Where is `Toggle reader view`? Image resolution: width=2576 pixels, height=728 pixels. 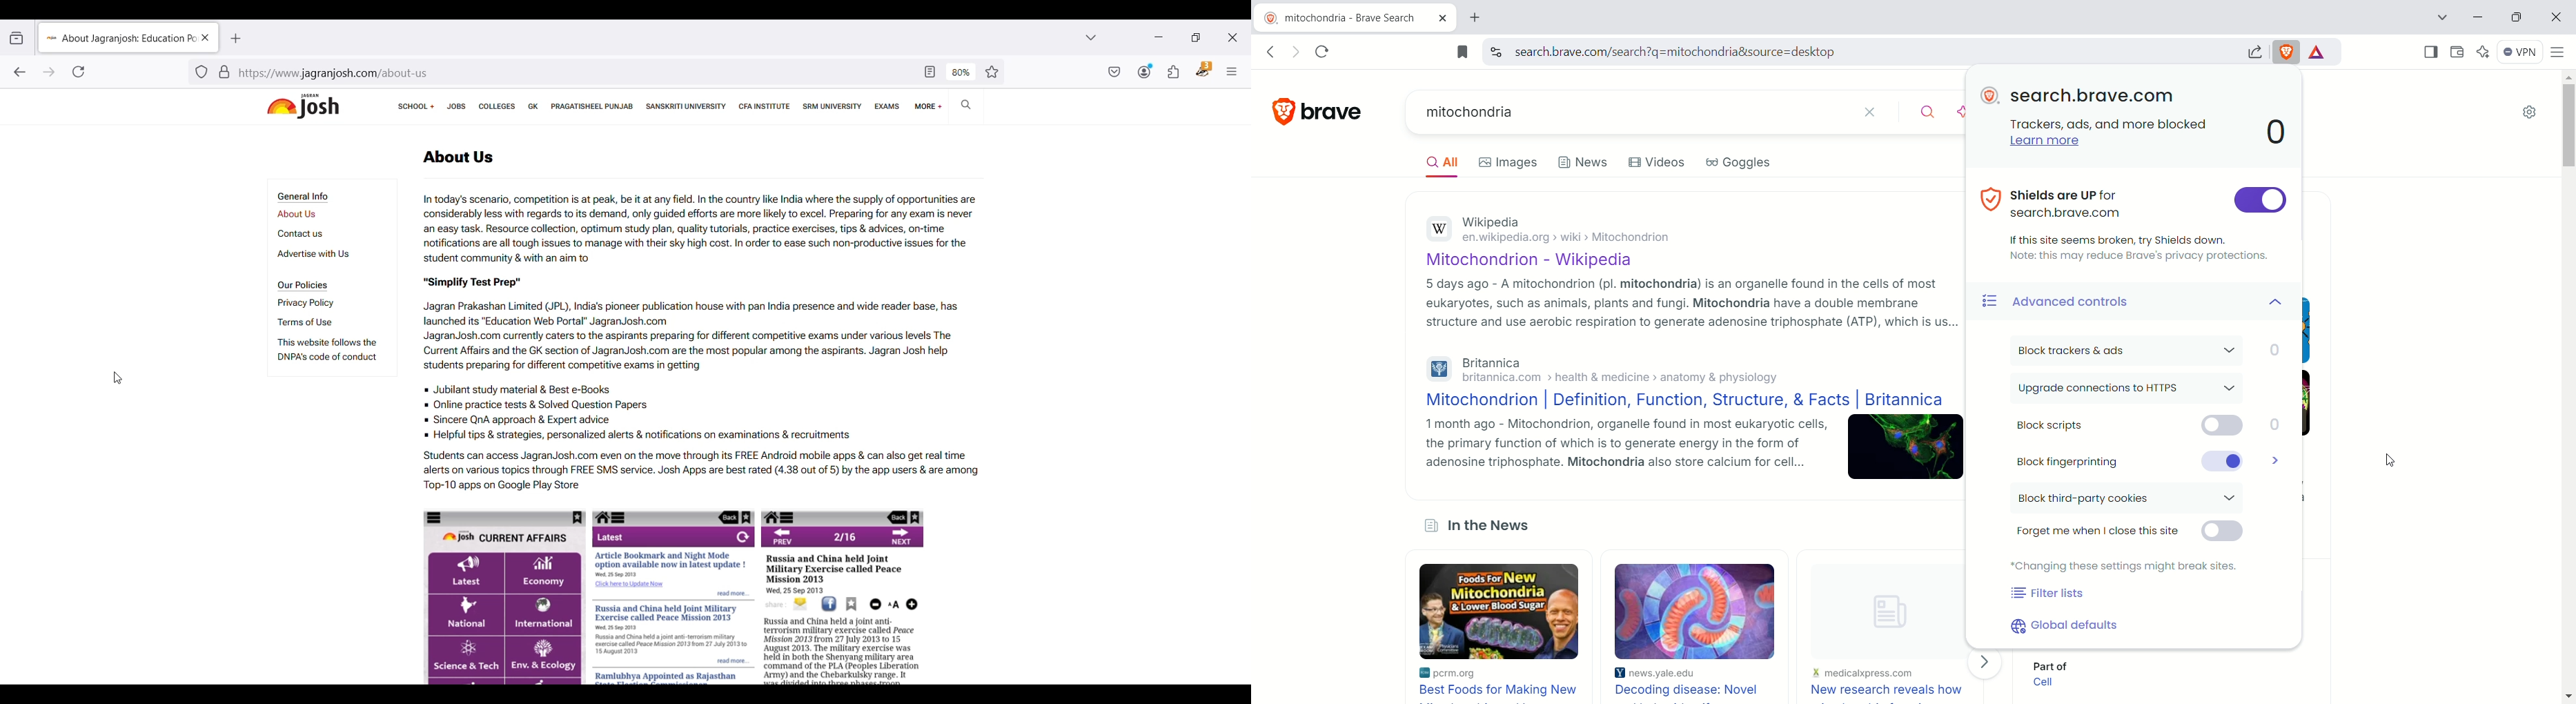
Toggle reader view is located at coordinates (930, 72).